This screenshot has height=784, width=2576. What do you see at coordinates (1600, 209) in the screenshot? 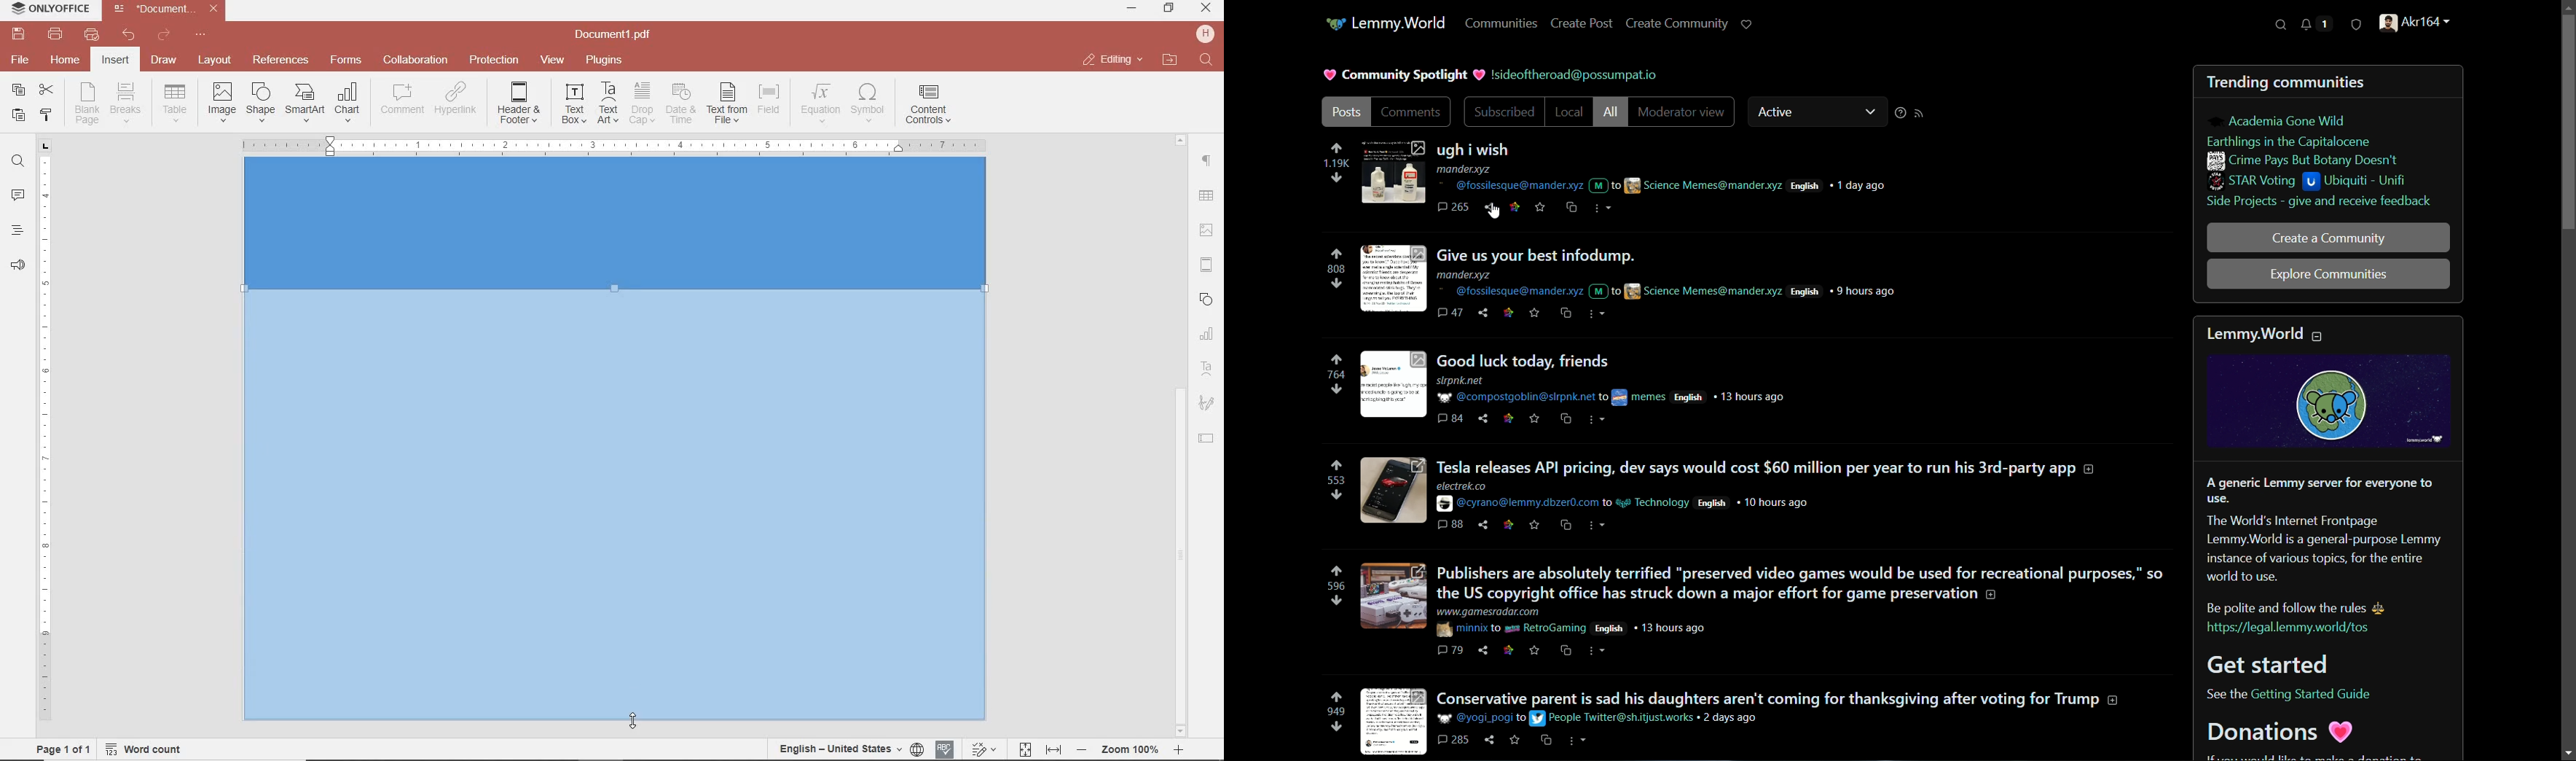
I see `more actions` at bounding box center [1600, 209].